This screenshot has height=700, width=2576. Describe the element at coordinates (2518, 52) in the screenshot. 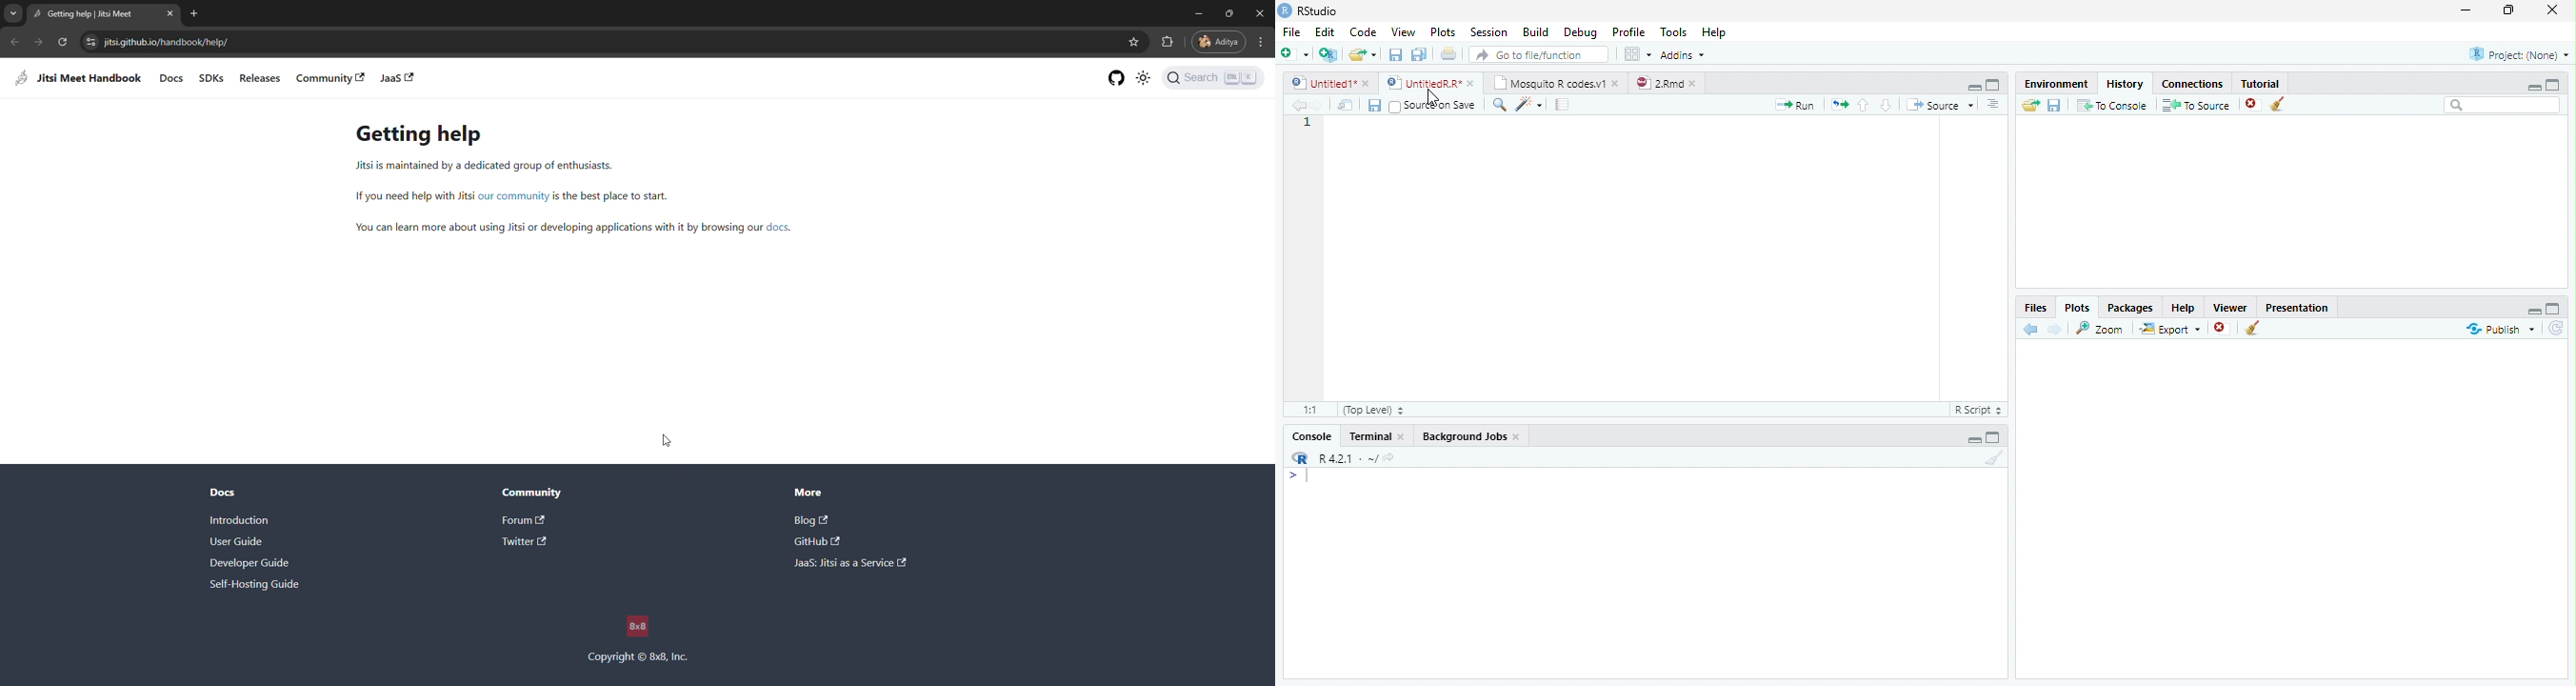

I see `Project: (None)` at that location.